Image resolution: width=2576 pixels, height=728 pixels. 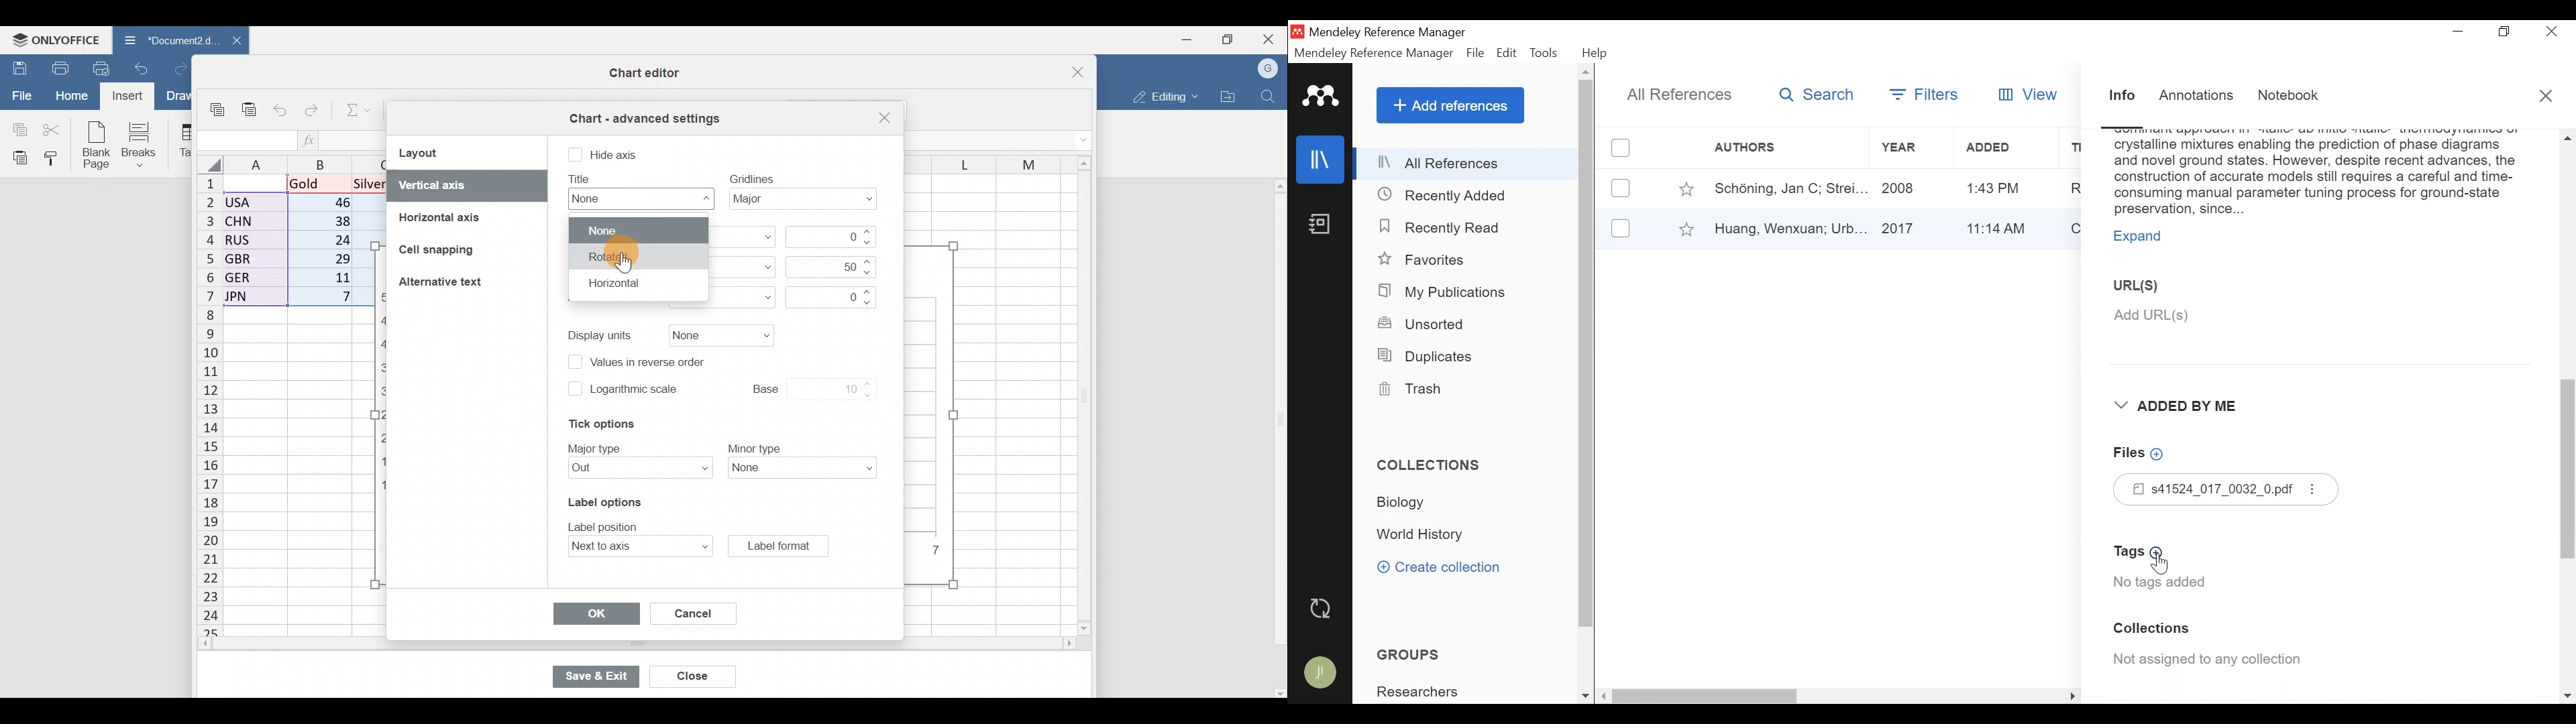 What do you see at coordinates (2553, 31) in the screenshot?
I see `Close` at bounding box center [2553, 31].